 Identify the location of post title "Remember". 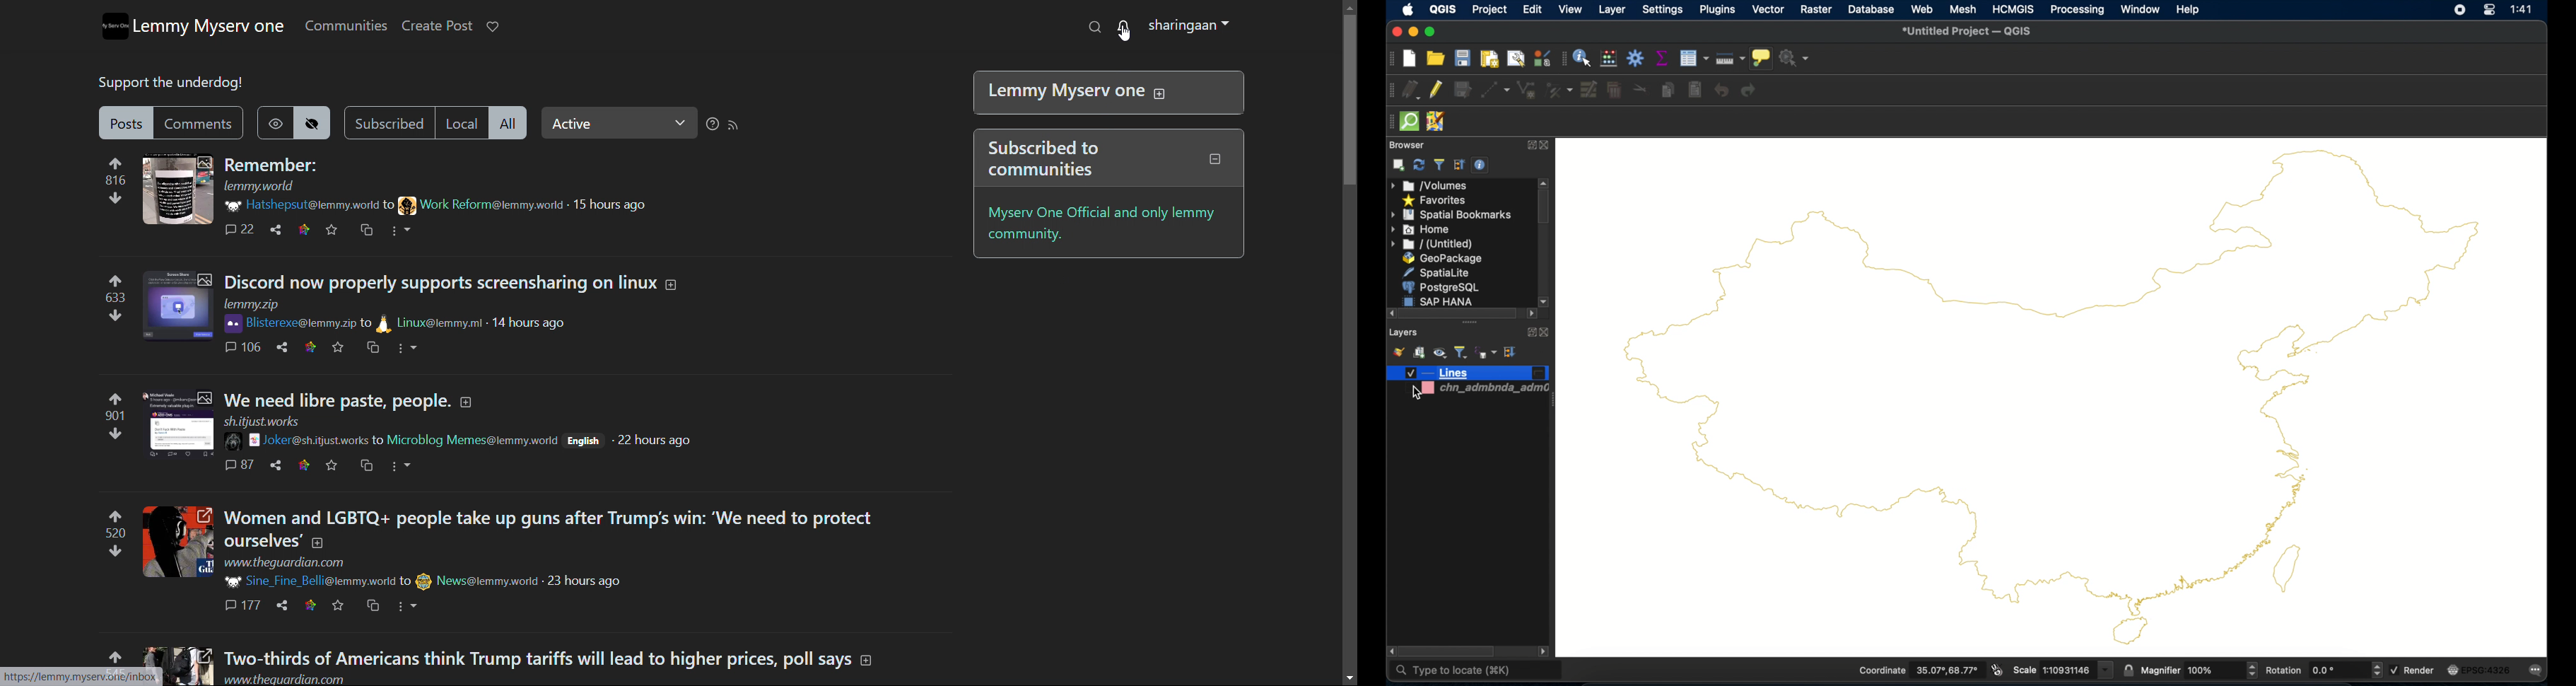
(270, 165).